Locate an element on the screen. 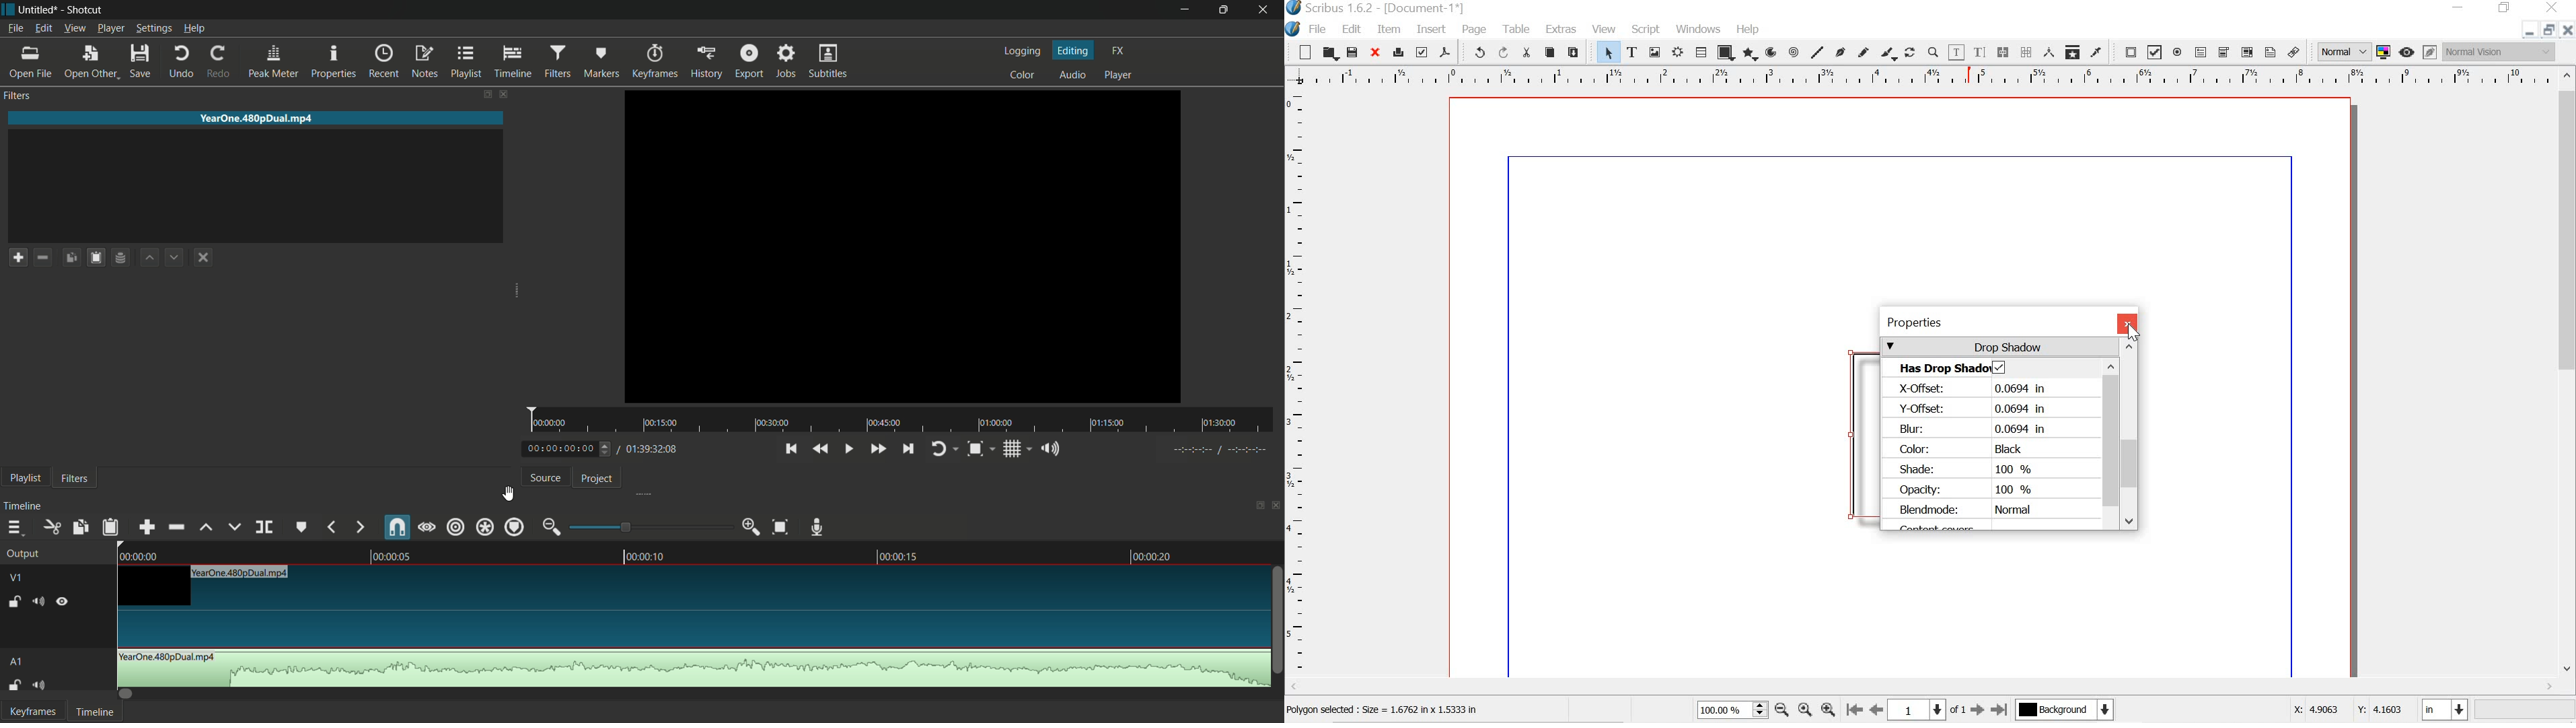  PREVIEW MODE is located at coordinates (2407, 52).